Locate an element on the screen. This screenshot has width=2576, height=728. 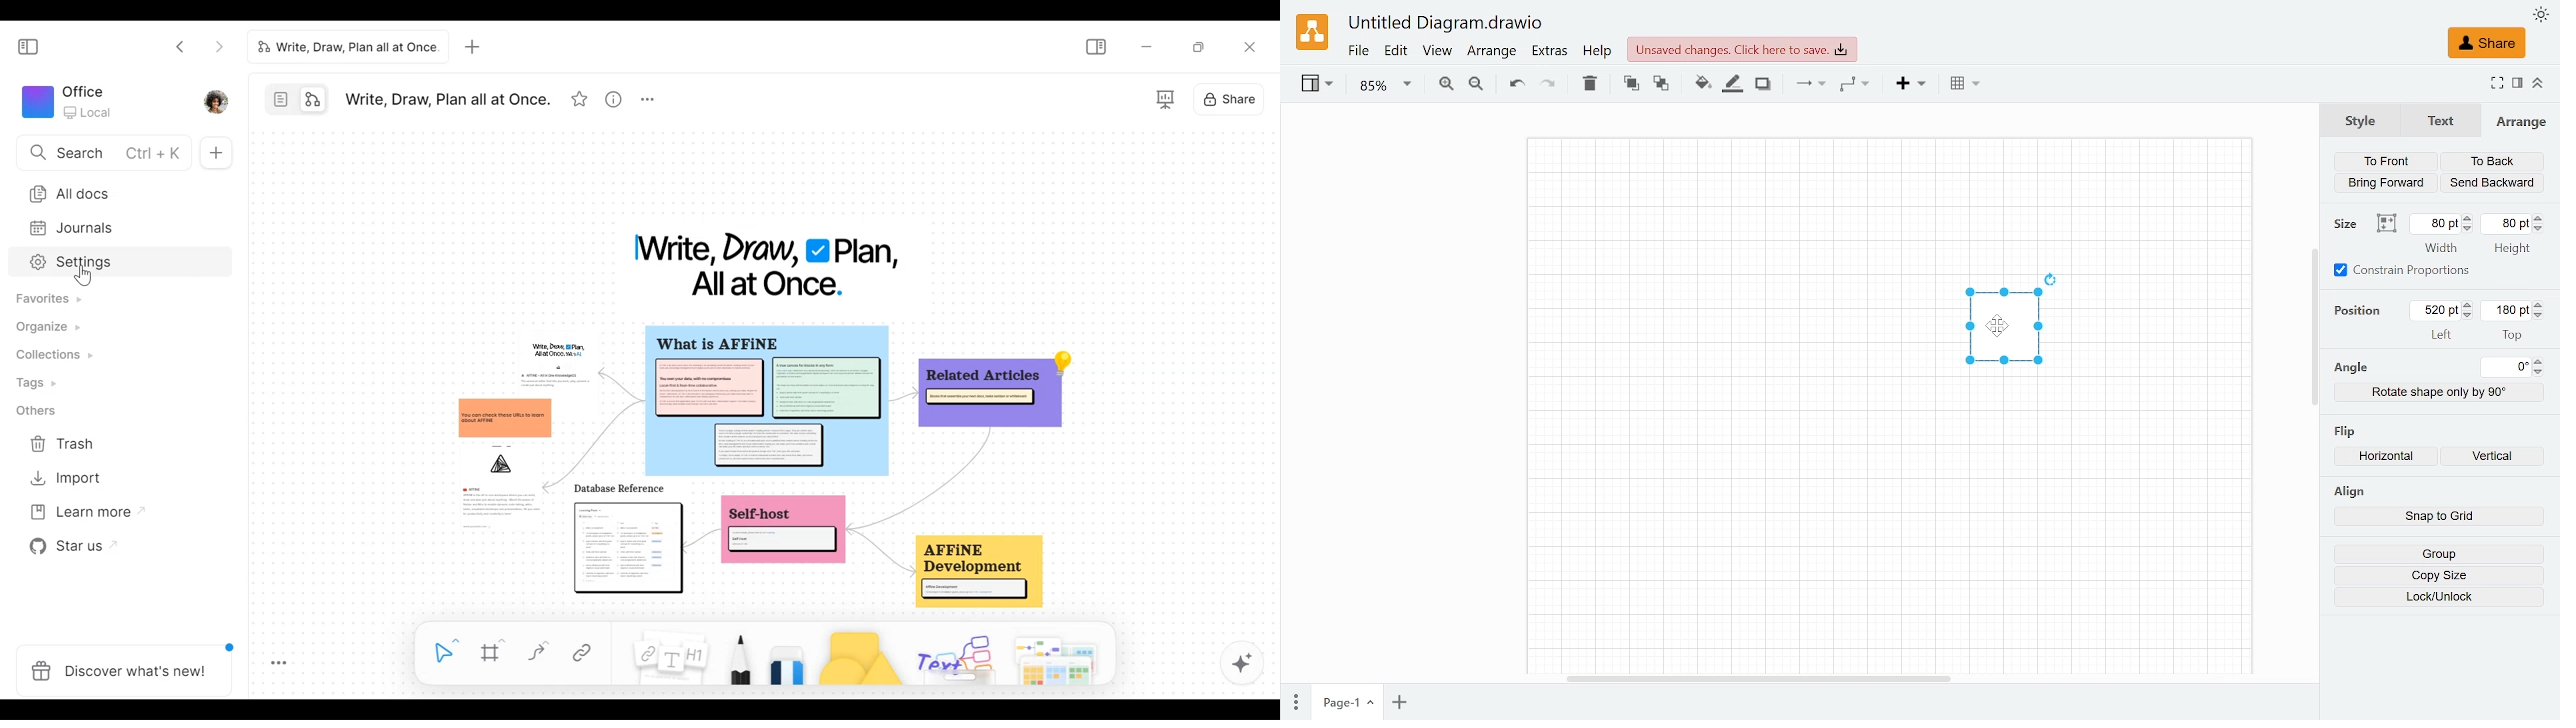
cursor is located at coordinates (85, 278).